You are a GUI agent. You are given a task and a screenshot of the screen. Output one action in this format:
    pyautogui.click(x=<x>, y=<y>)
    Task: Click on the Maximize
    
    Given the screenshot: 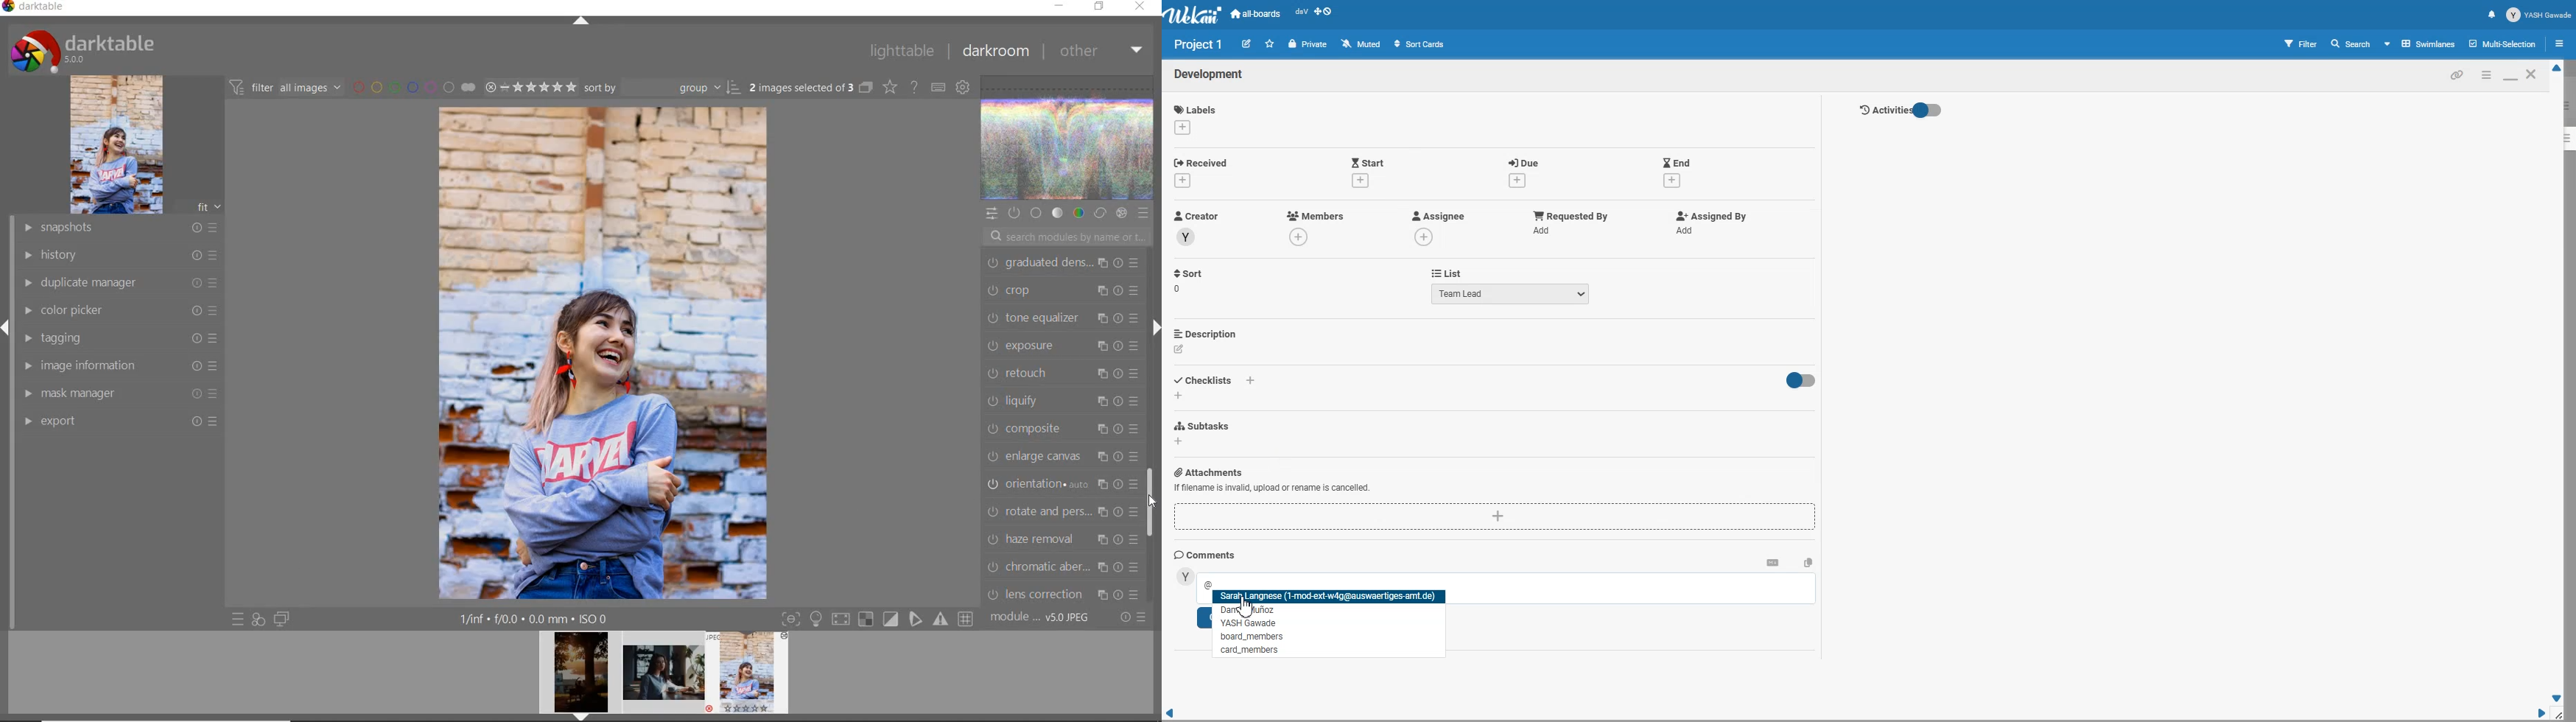 What is the action you would take?
    pyautogui.click(x=2510, y=74)
    